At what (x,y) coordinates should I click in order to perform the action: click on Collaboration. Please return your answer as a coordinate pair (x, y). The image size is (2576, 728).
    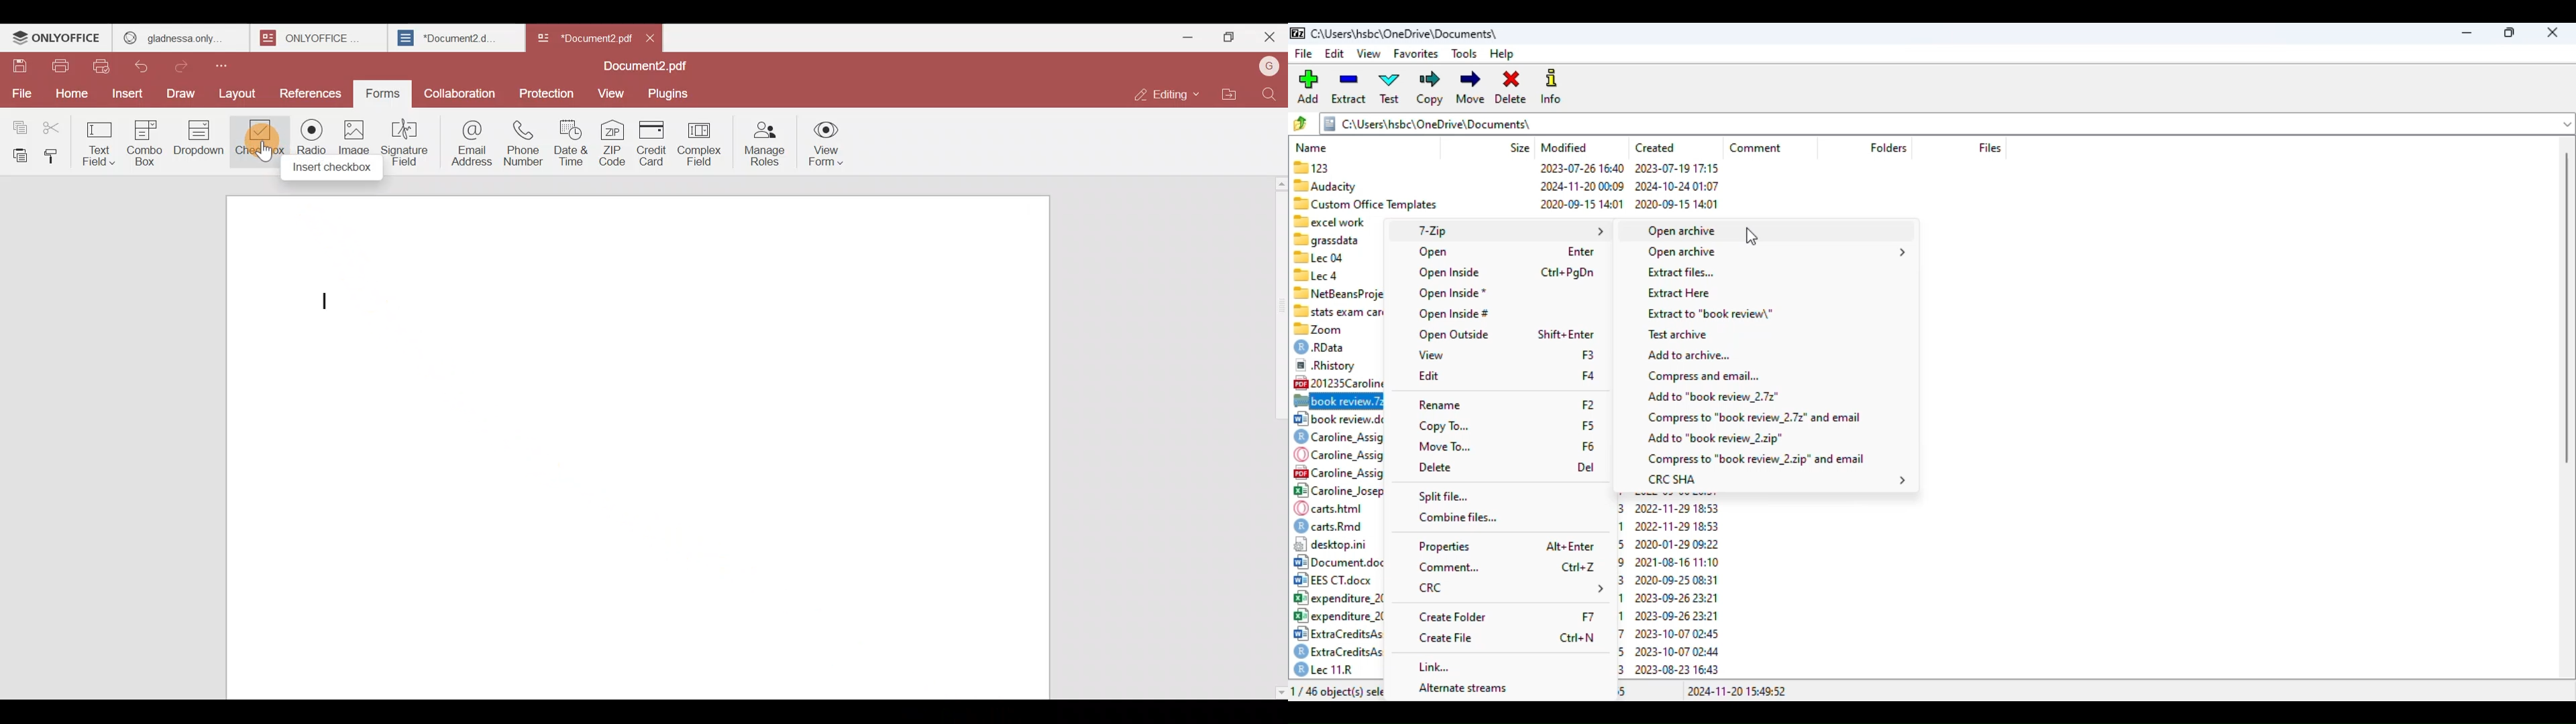
    Looking at the image, I should click on (461, 90).